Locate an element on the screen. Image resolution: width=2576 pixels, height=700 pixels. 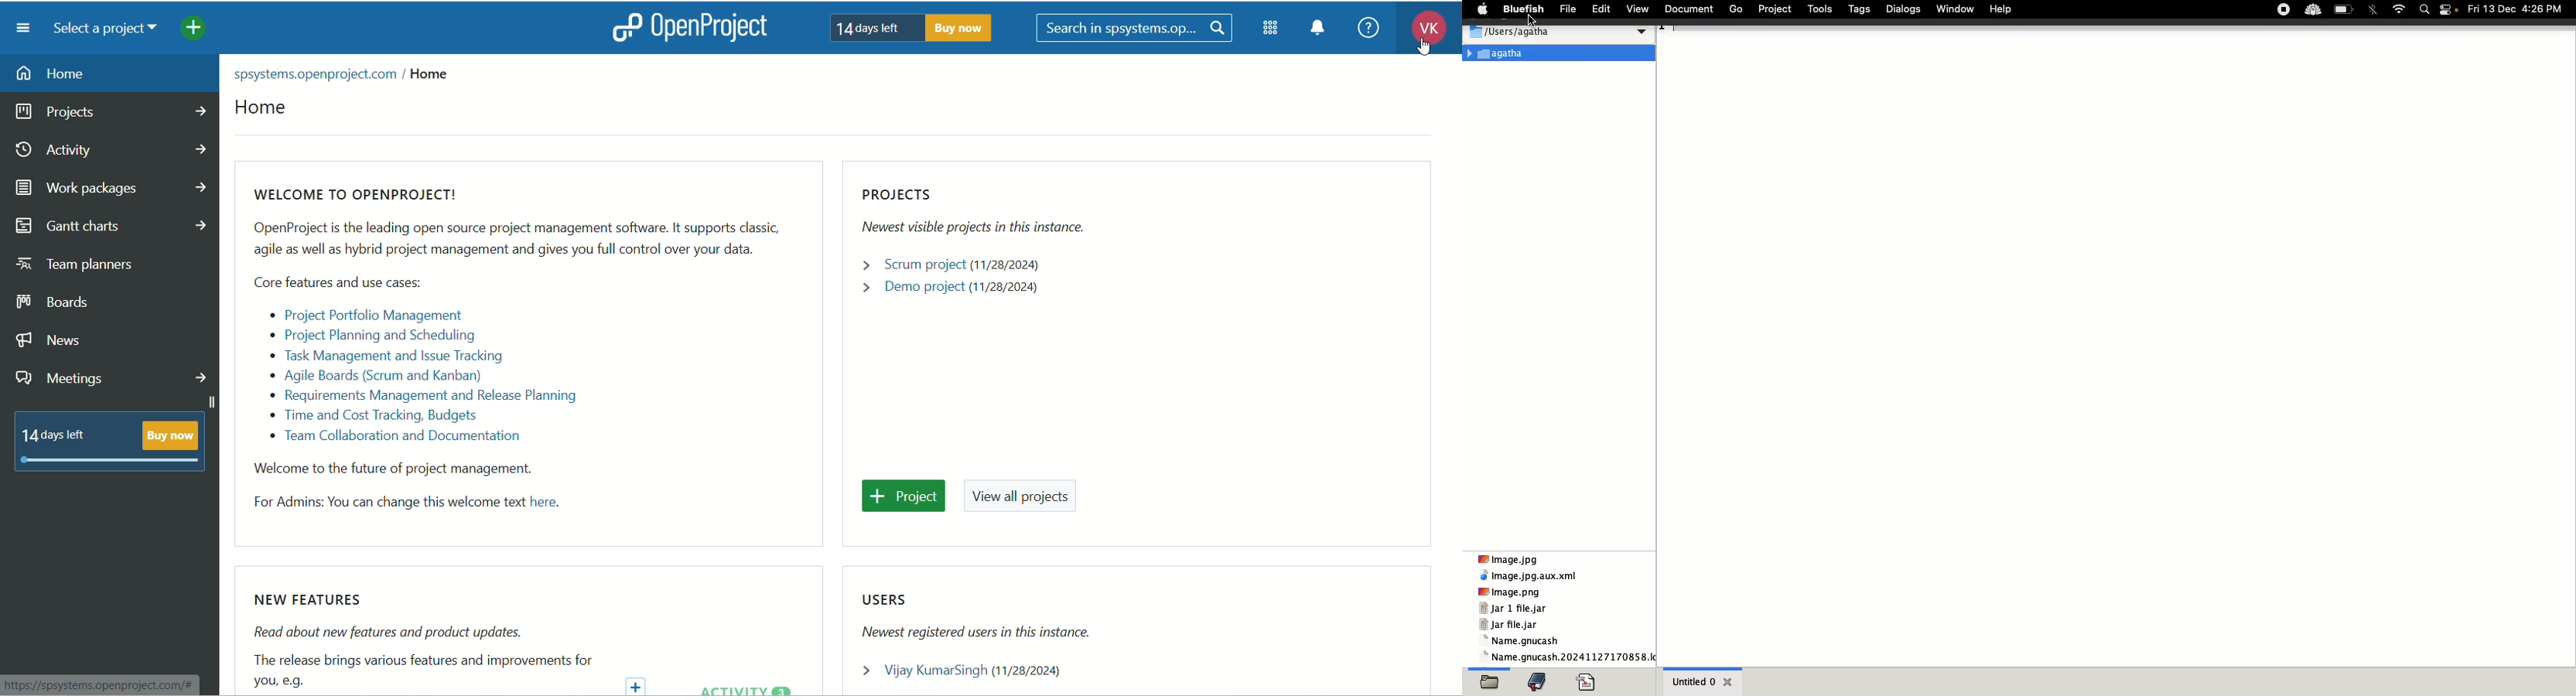
JAR is located at coordinates (1517, 618).